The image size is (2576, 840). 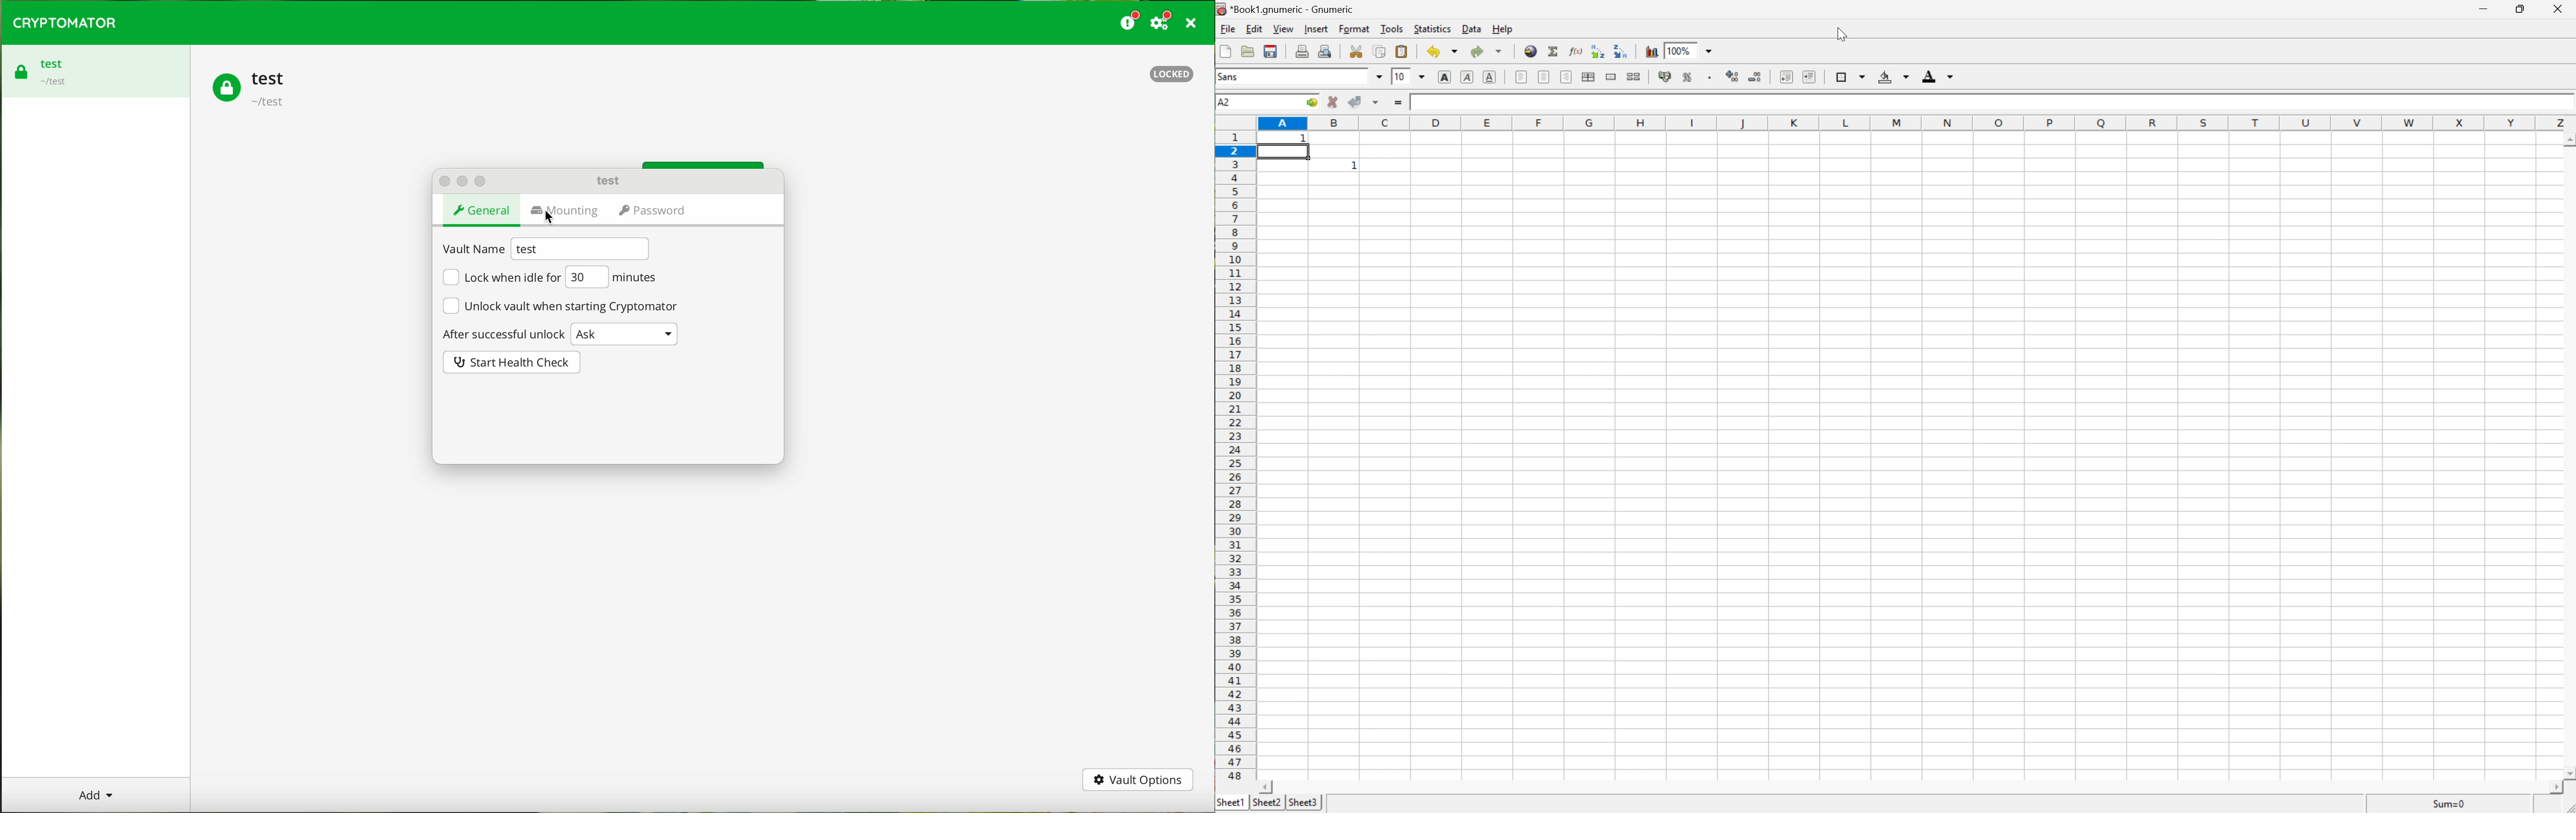 I want to click on test vault, so click(x=250, y=90).